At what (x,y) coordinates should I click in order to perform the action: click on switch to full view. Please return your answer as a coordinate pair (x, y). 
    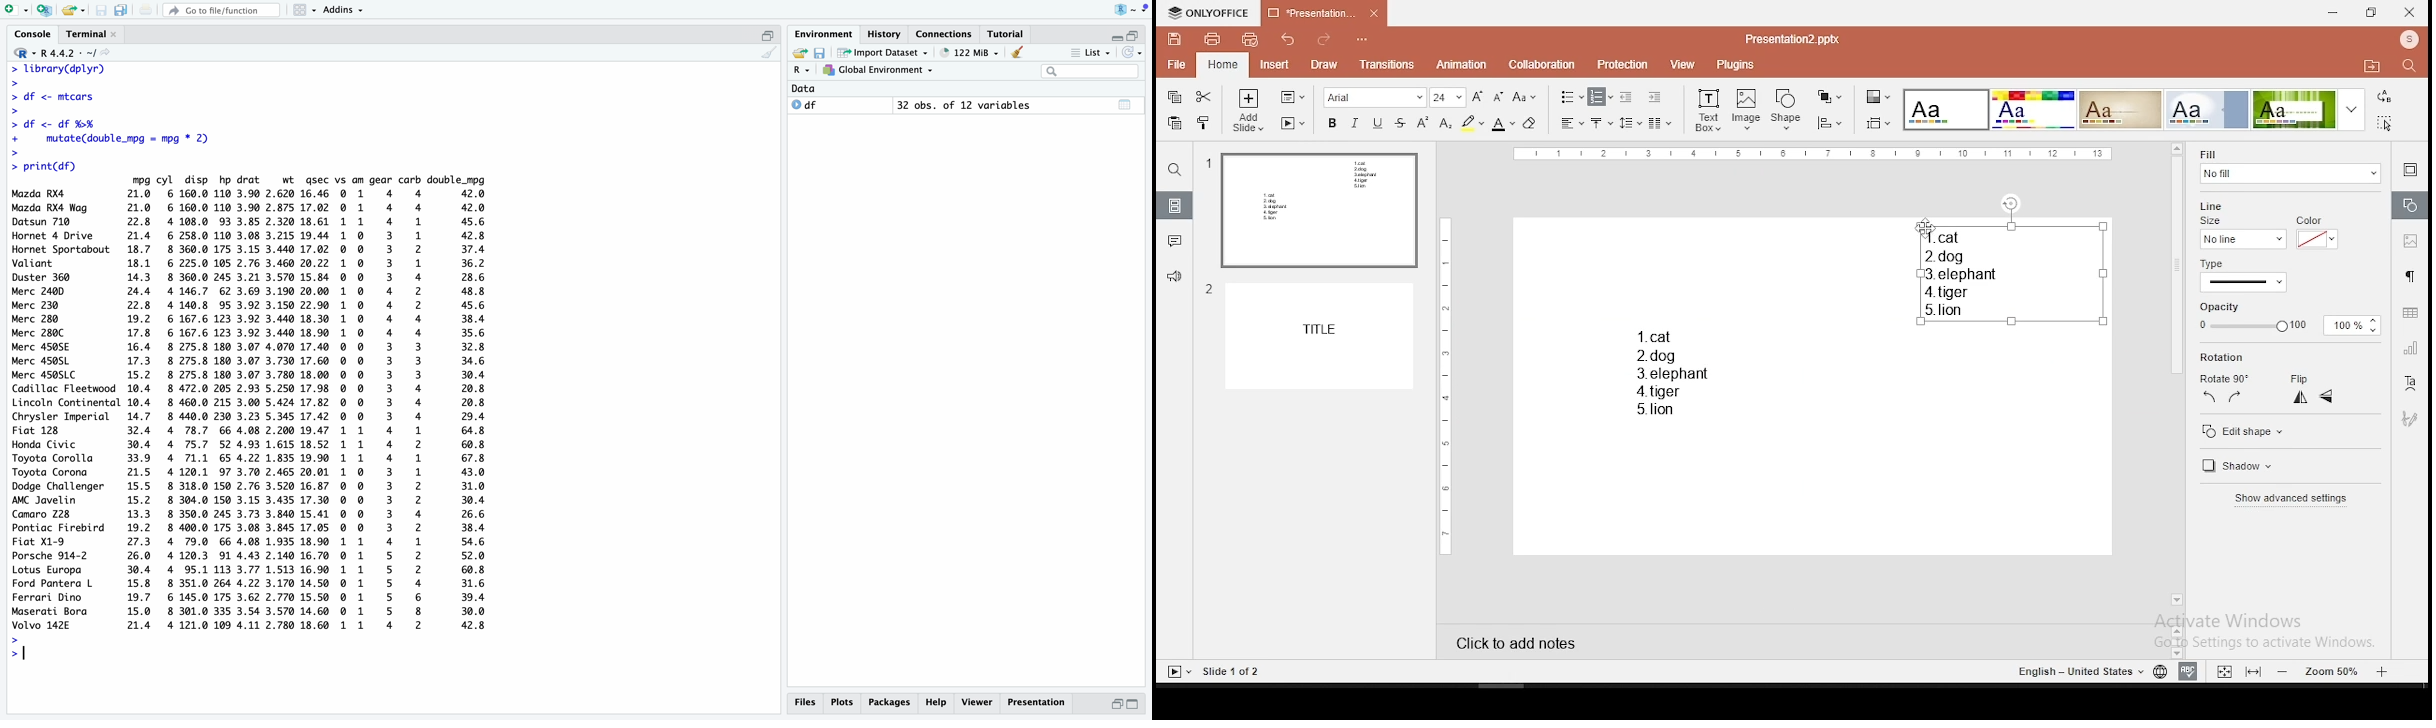
    Looking at the image, I should click on (1134, 704).